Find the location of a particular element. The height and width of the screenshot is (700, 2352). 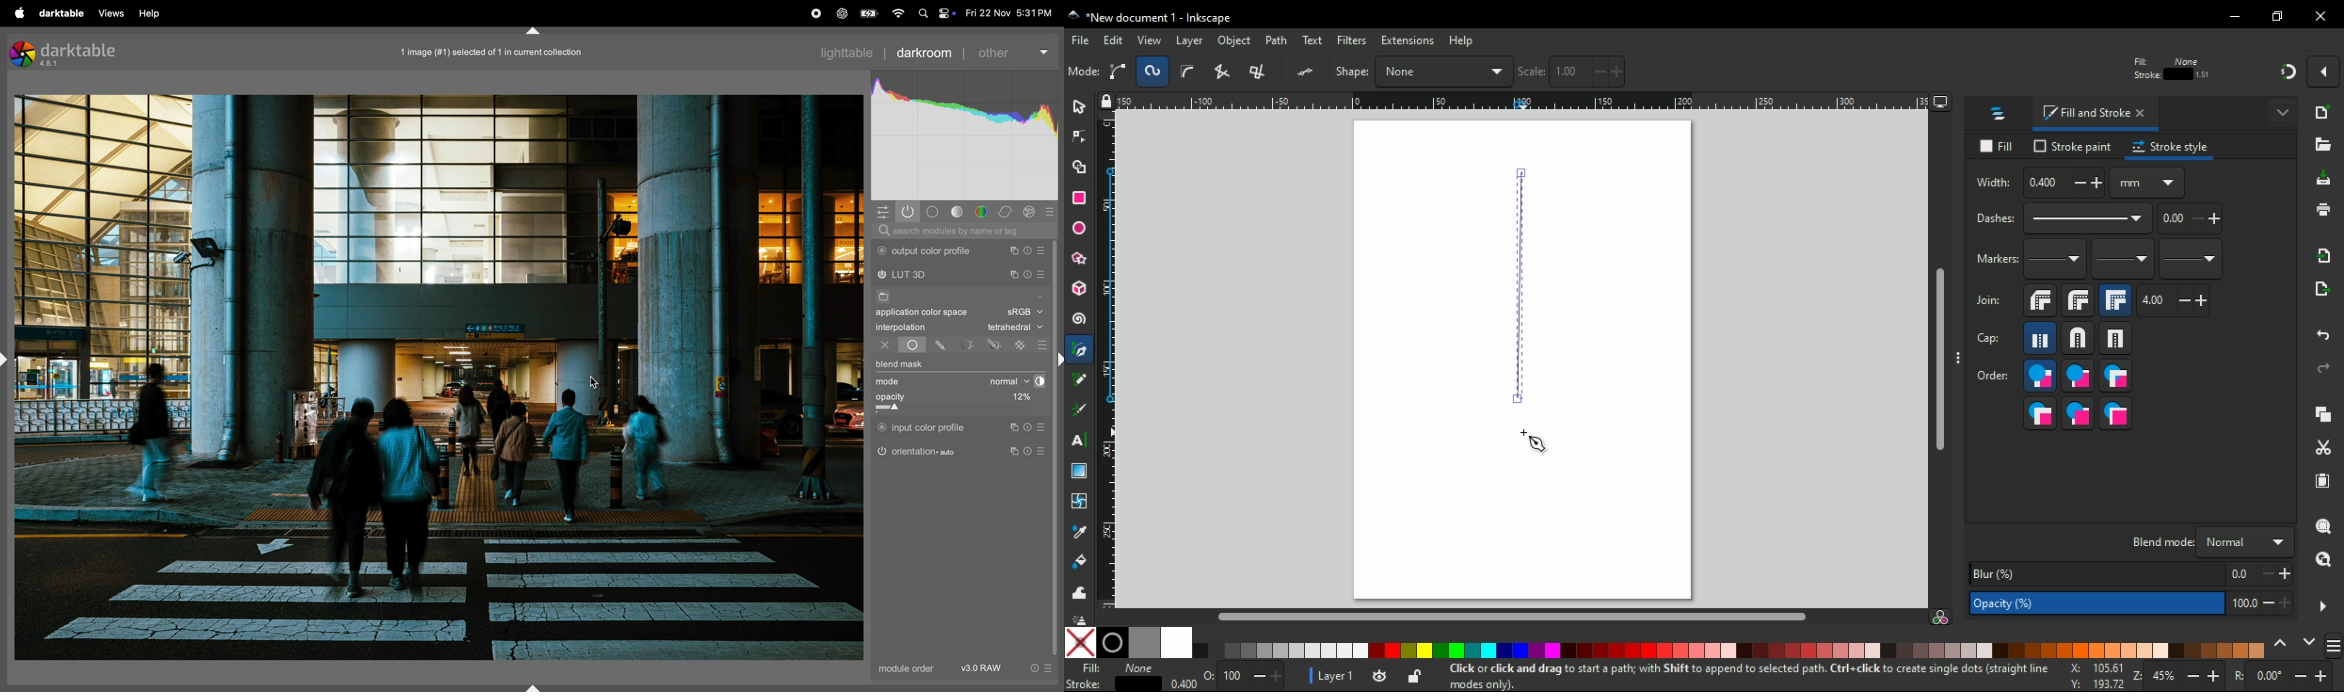

50% grey is located at coordinates (1143, 642).